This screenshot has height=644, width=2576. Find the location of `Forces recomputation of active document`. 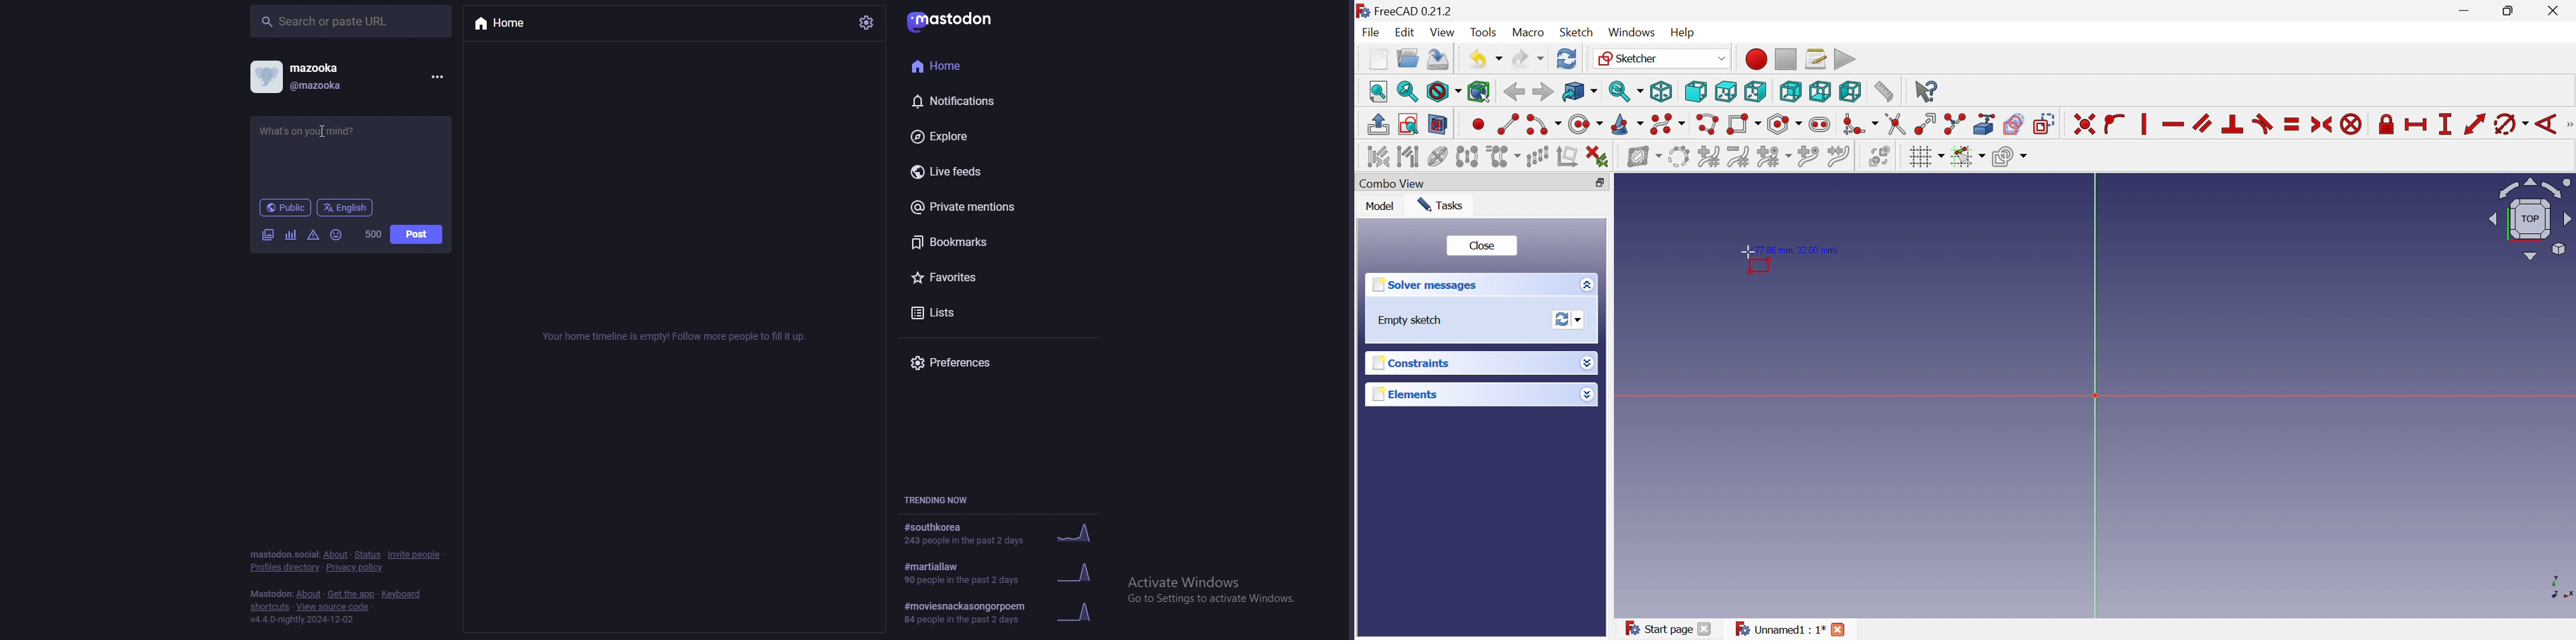

Forces recomputation of active document is located at coordinates (1569, 320).